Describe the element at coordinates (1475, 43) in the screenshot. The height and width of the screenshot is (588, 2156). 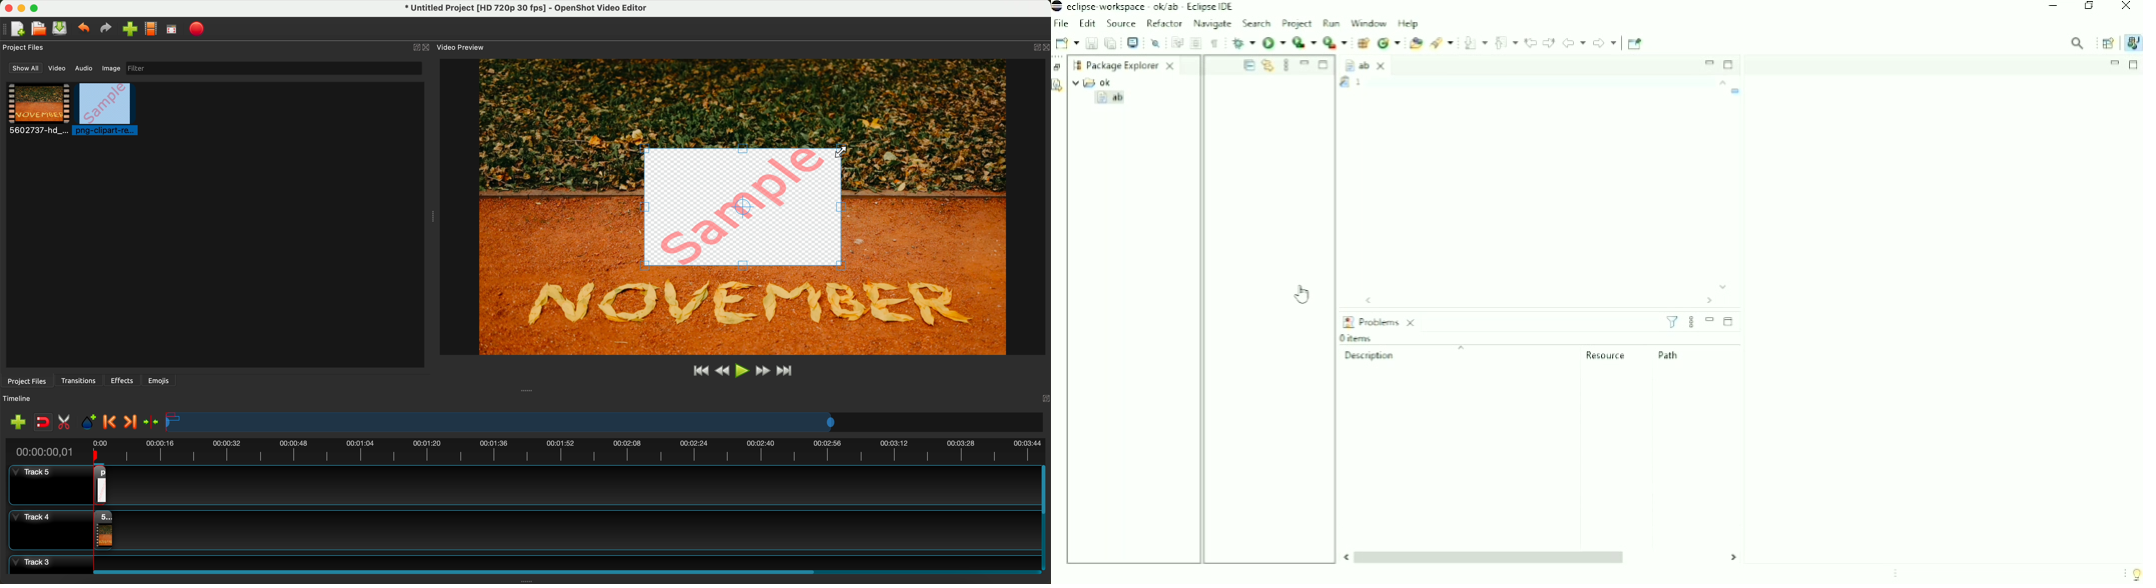
I see `Next Annotation` at that location.